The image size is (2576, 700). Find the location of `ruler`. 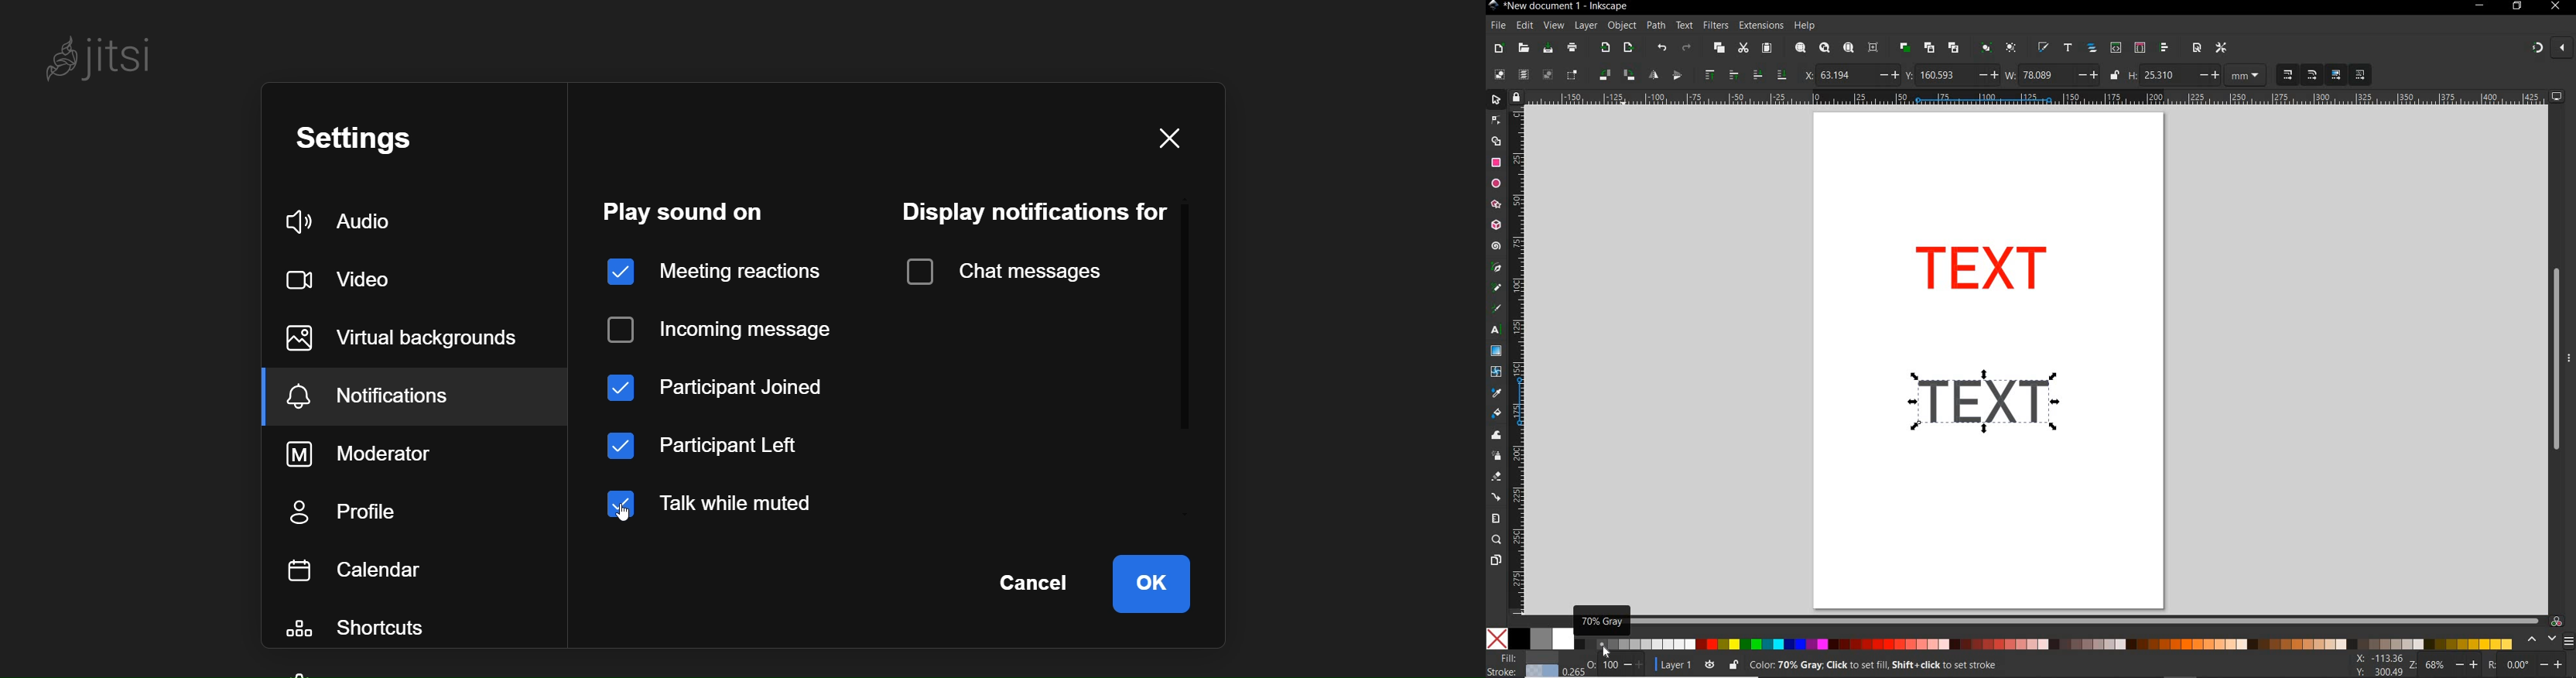

ruler is located at coordinates (1519, 364).